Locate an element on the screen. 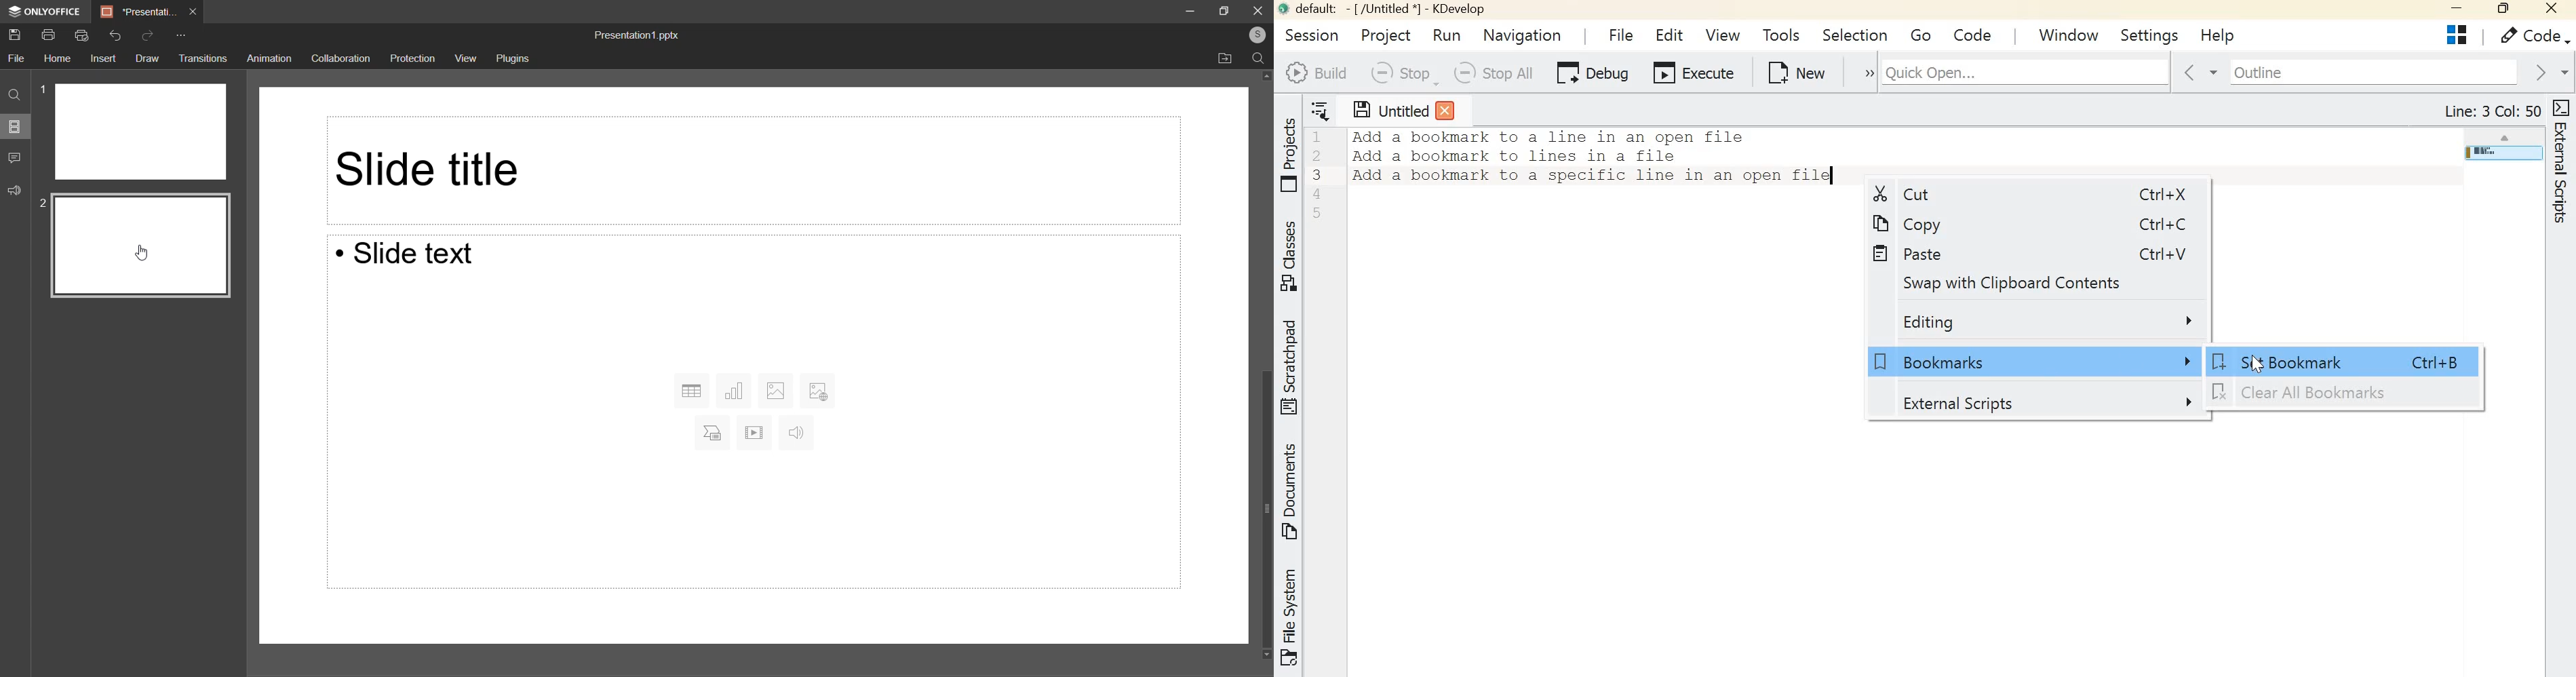 Image resolution: width=2576 pixels, height=700 pixels. protection is located at coordinates (414, 59).